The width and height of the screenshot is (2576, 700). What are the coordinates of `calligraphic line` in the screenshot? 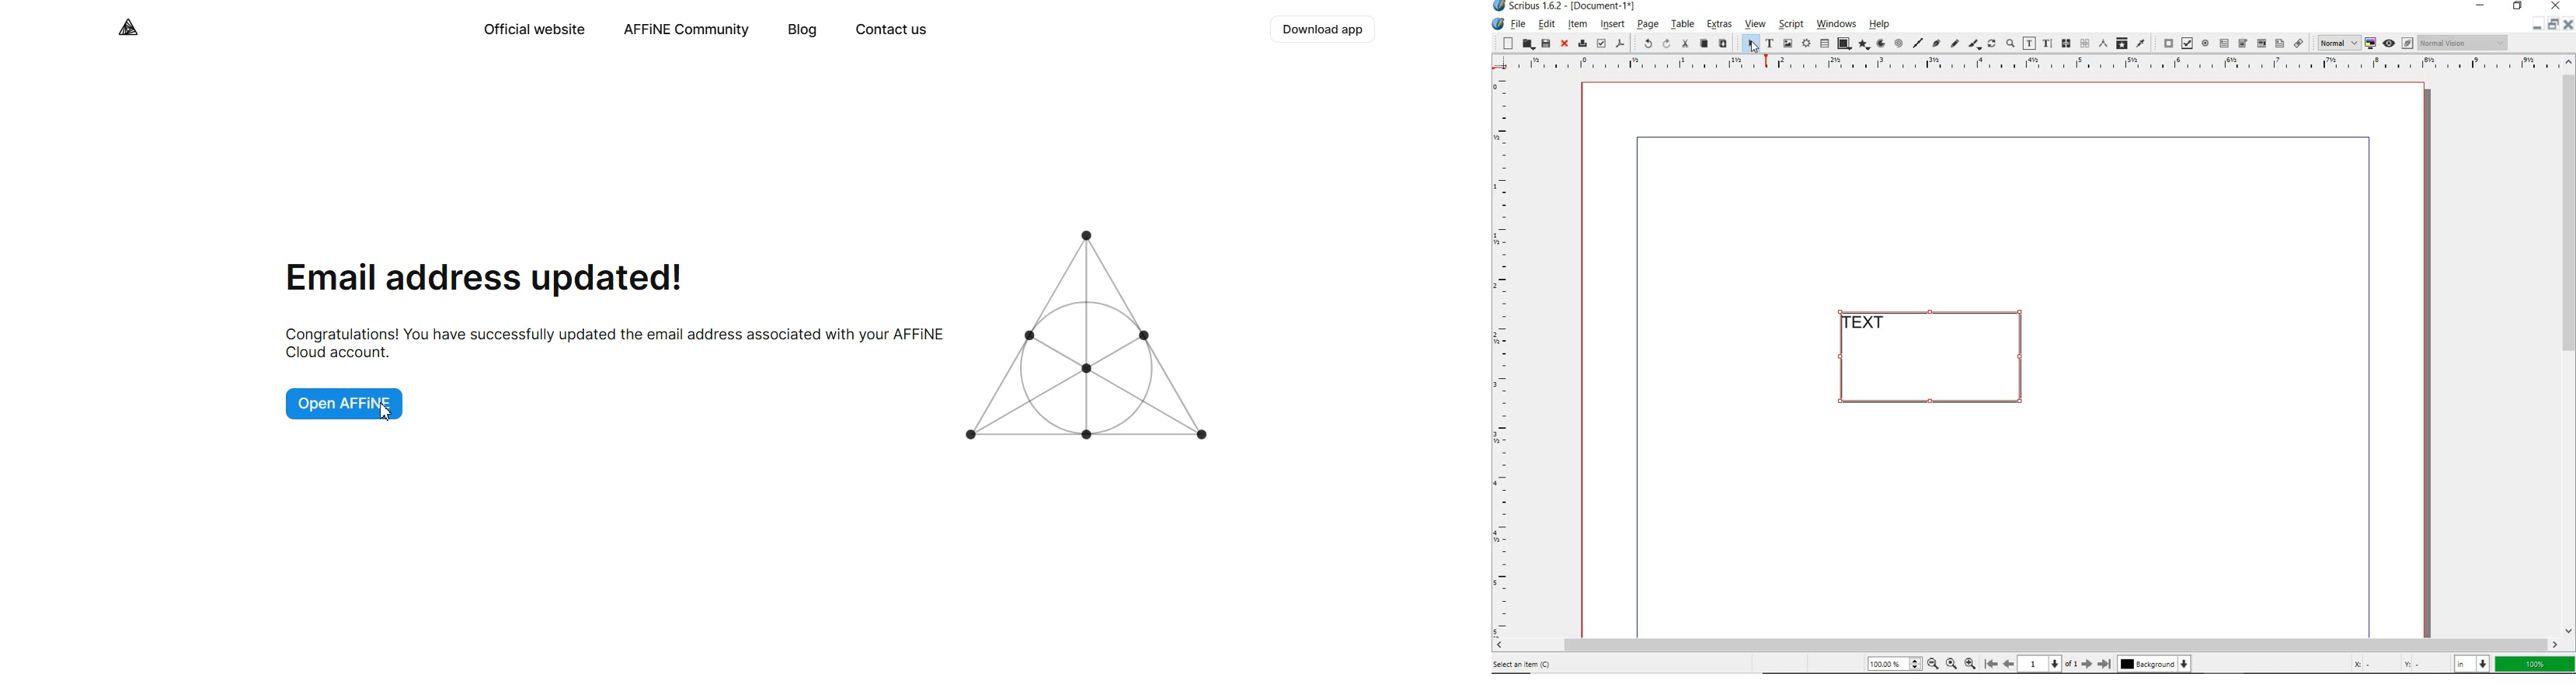 It's located at (1975, 45).